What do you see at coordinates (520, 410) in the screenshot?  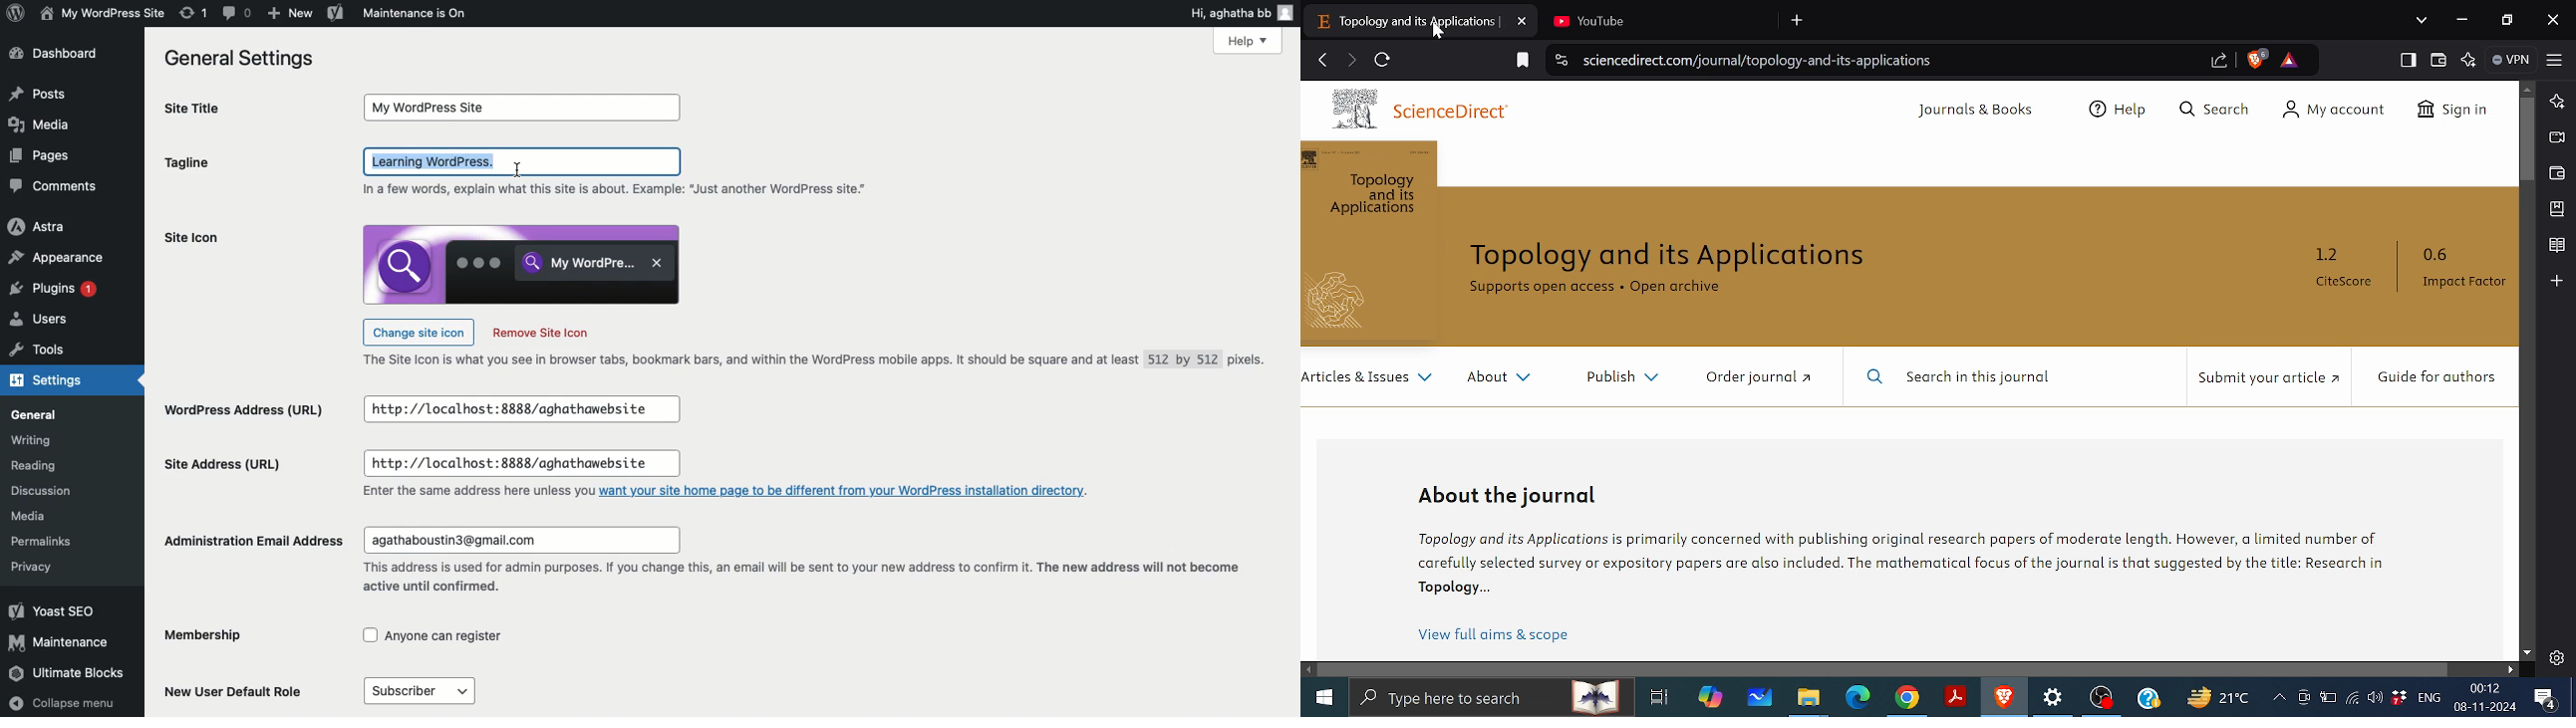 I see `input box` at bounding box center [520, 410].